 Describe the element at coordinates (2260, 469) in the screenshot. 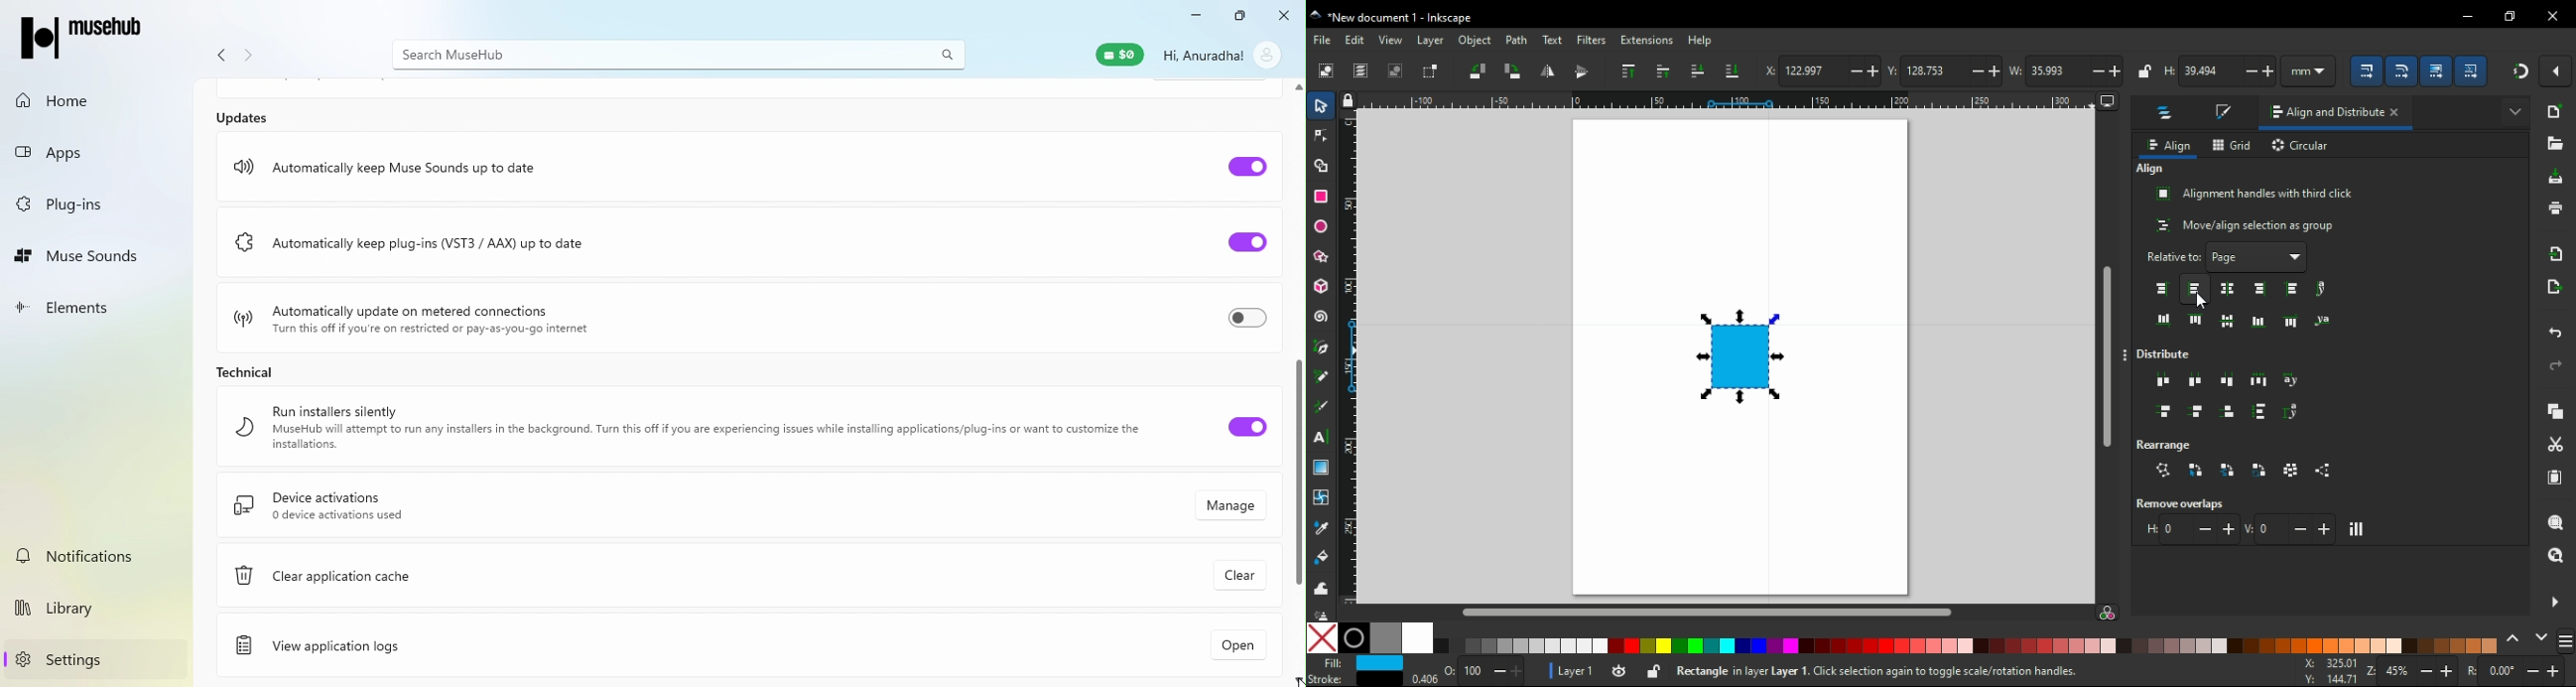

I see `exchange positions of selected objects - rotate around center point` at that location.